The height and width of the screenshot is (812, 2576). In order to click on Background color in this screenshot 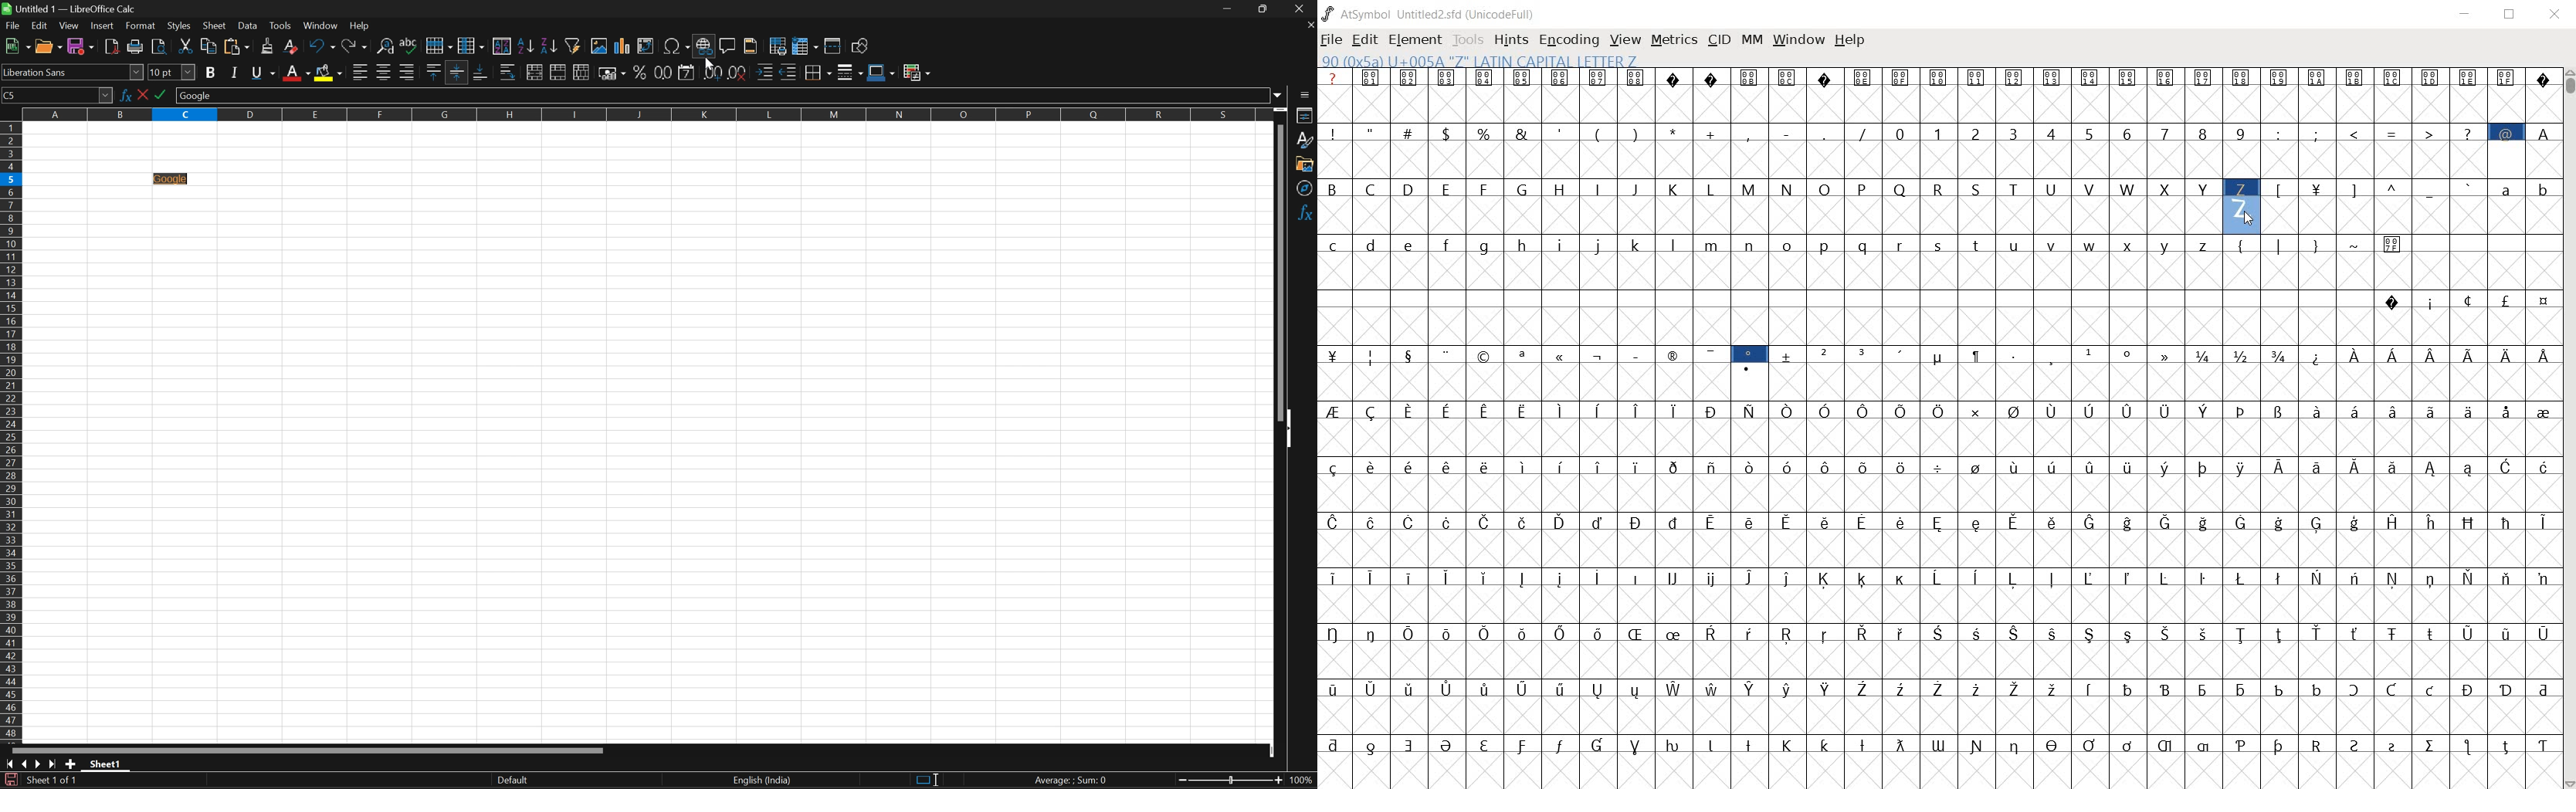, I will do `click(330, 73)`.